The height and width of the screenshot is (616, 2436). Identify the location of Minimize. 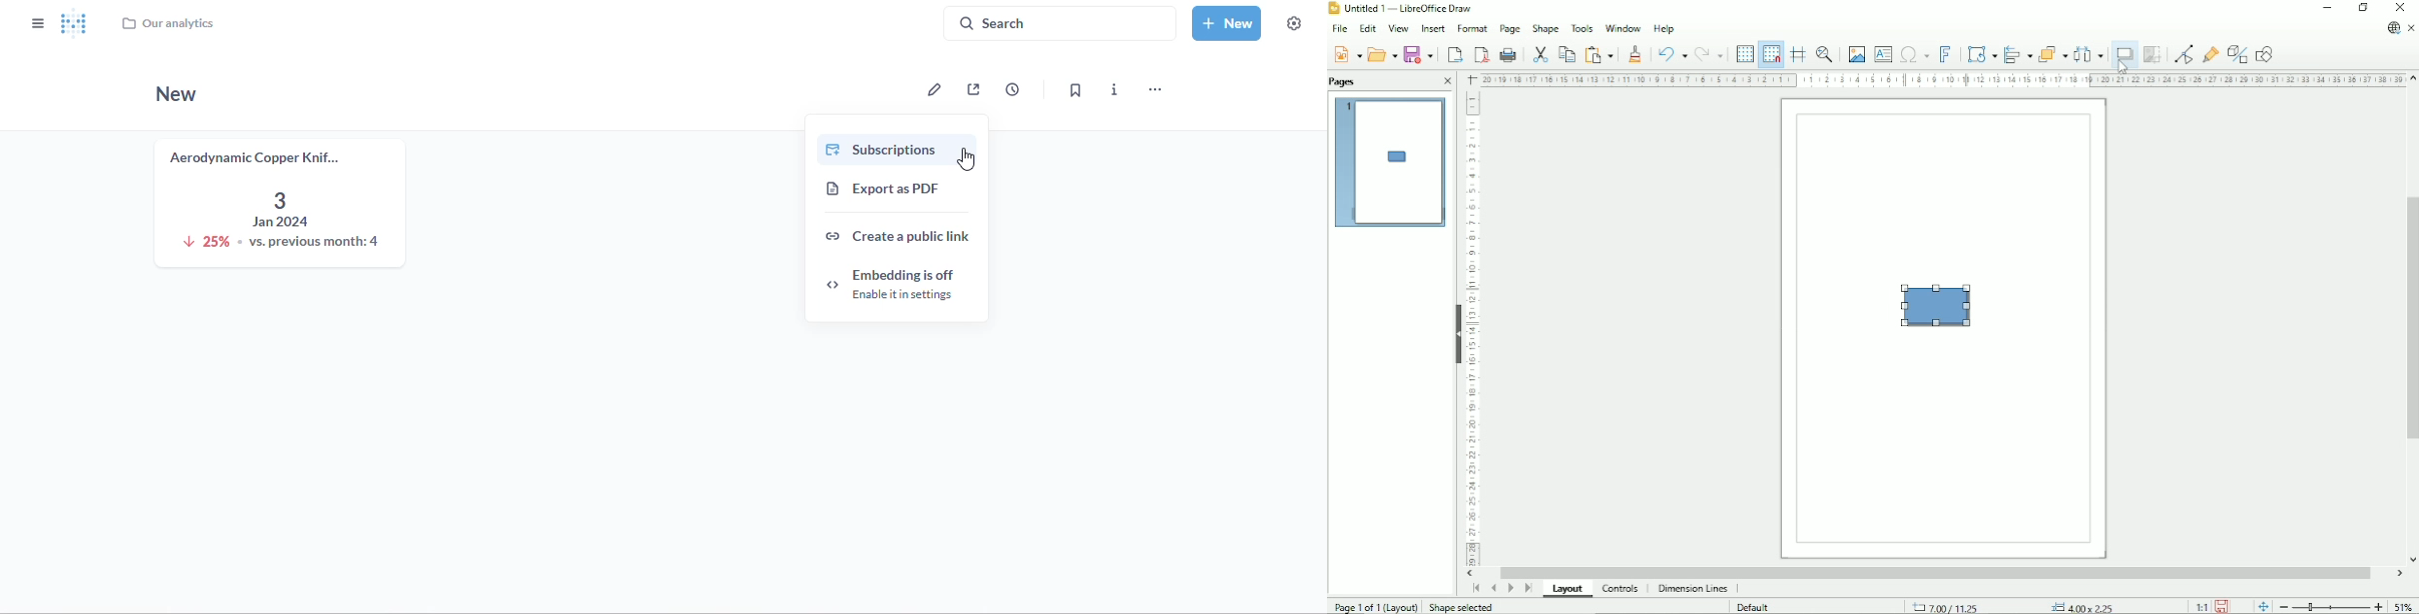
(2327, 8).